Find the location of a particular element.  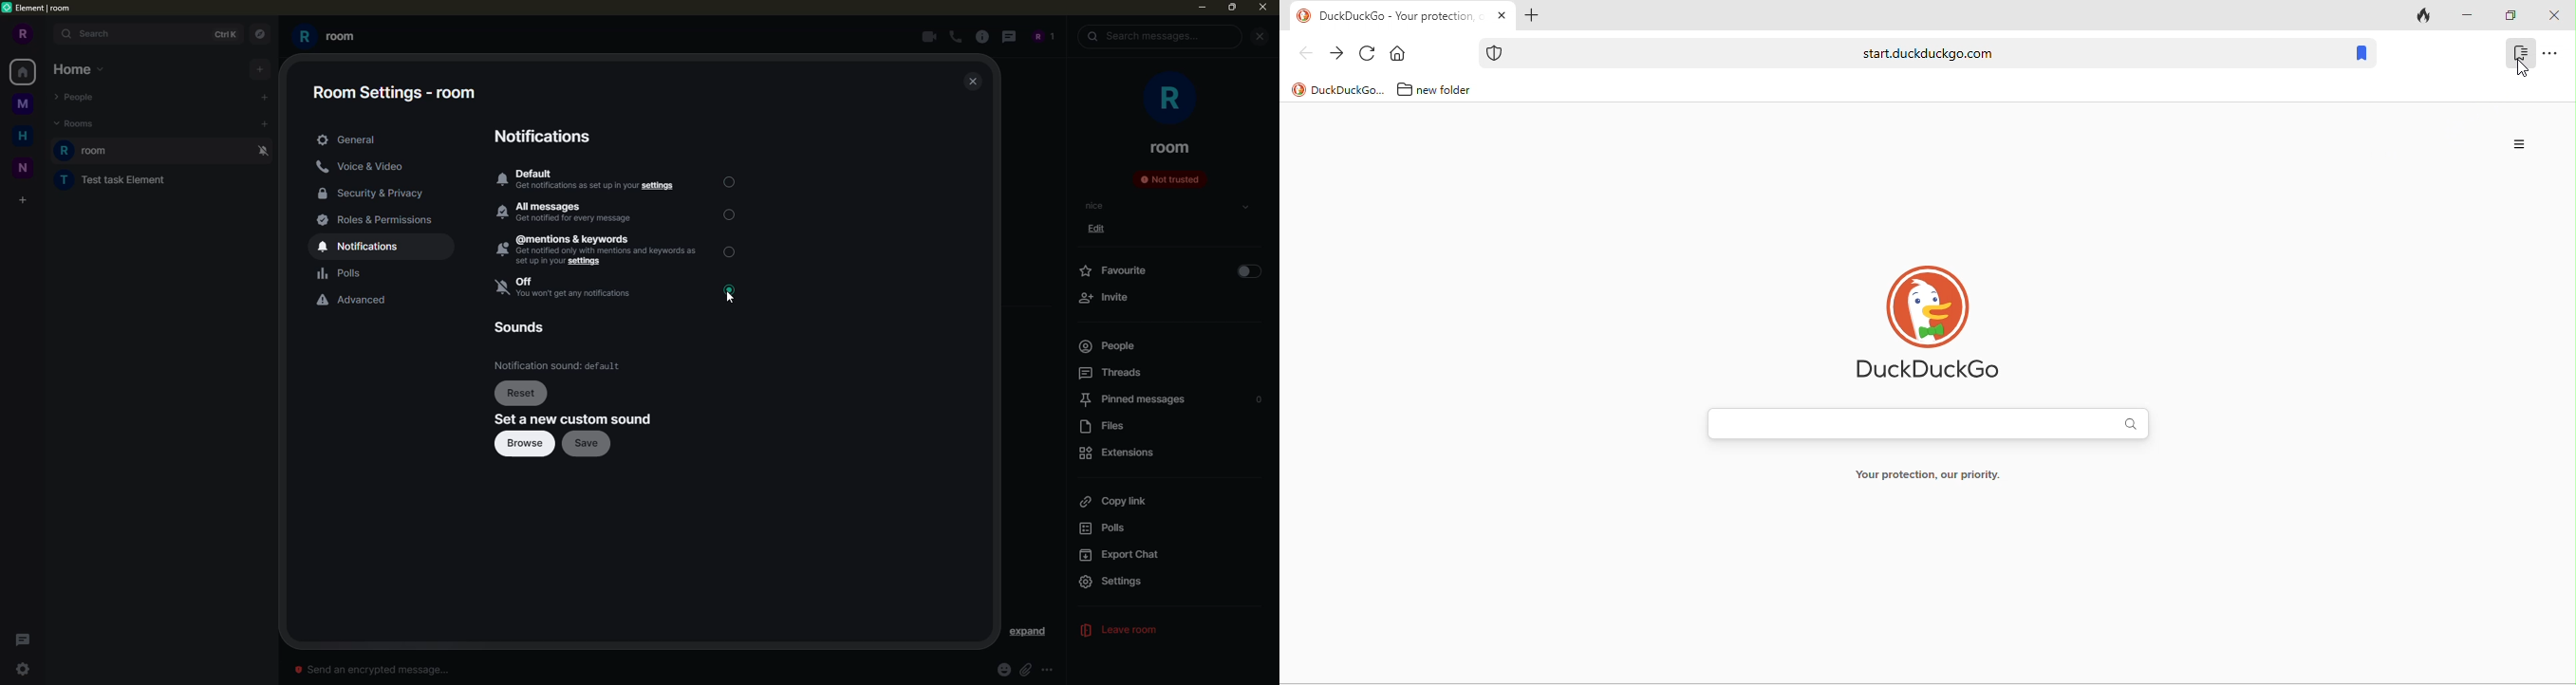

close is located at coordinates (1262, 9).